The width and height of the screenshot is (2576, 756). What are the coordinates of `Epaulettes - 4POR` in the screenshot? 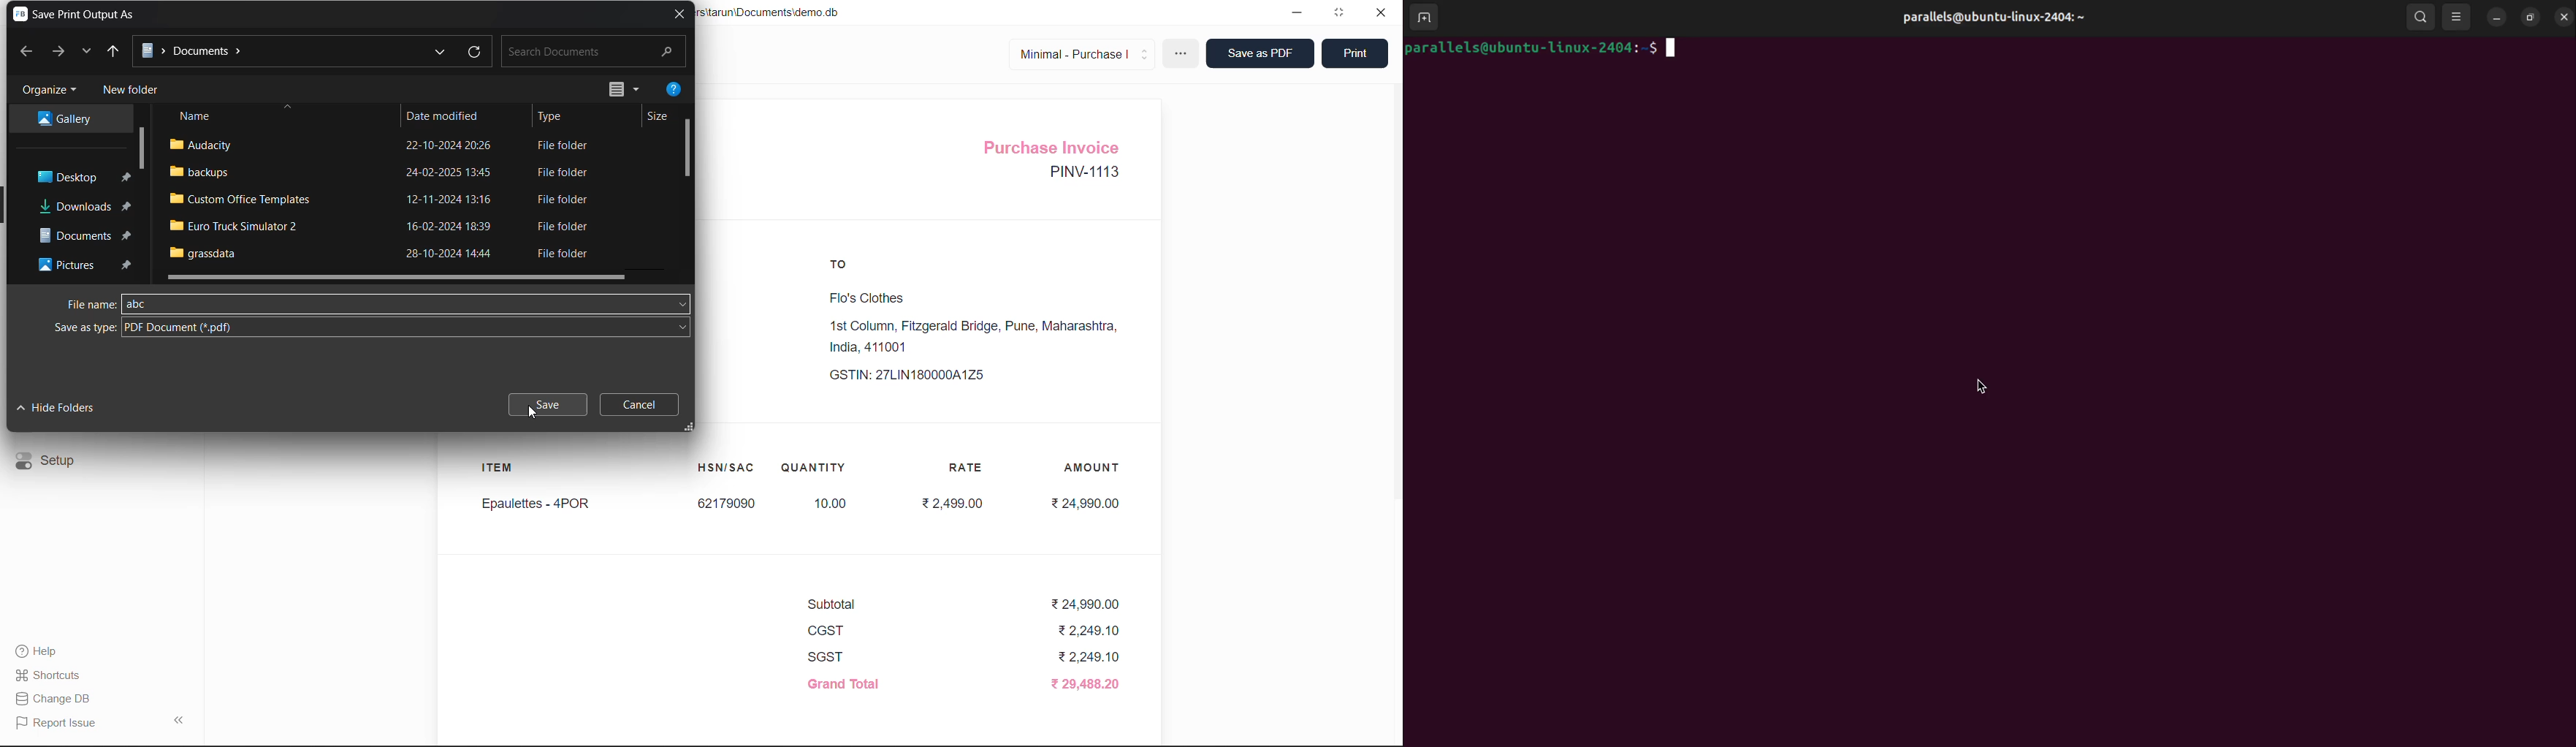 It's located at (536, 504).